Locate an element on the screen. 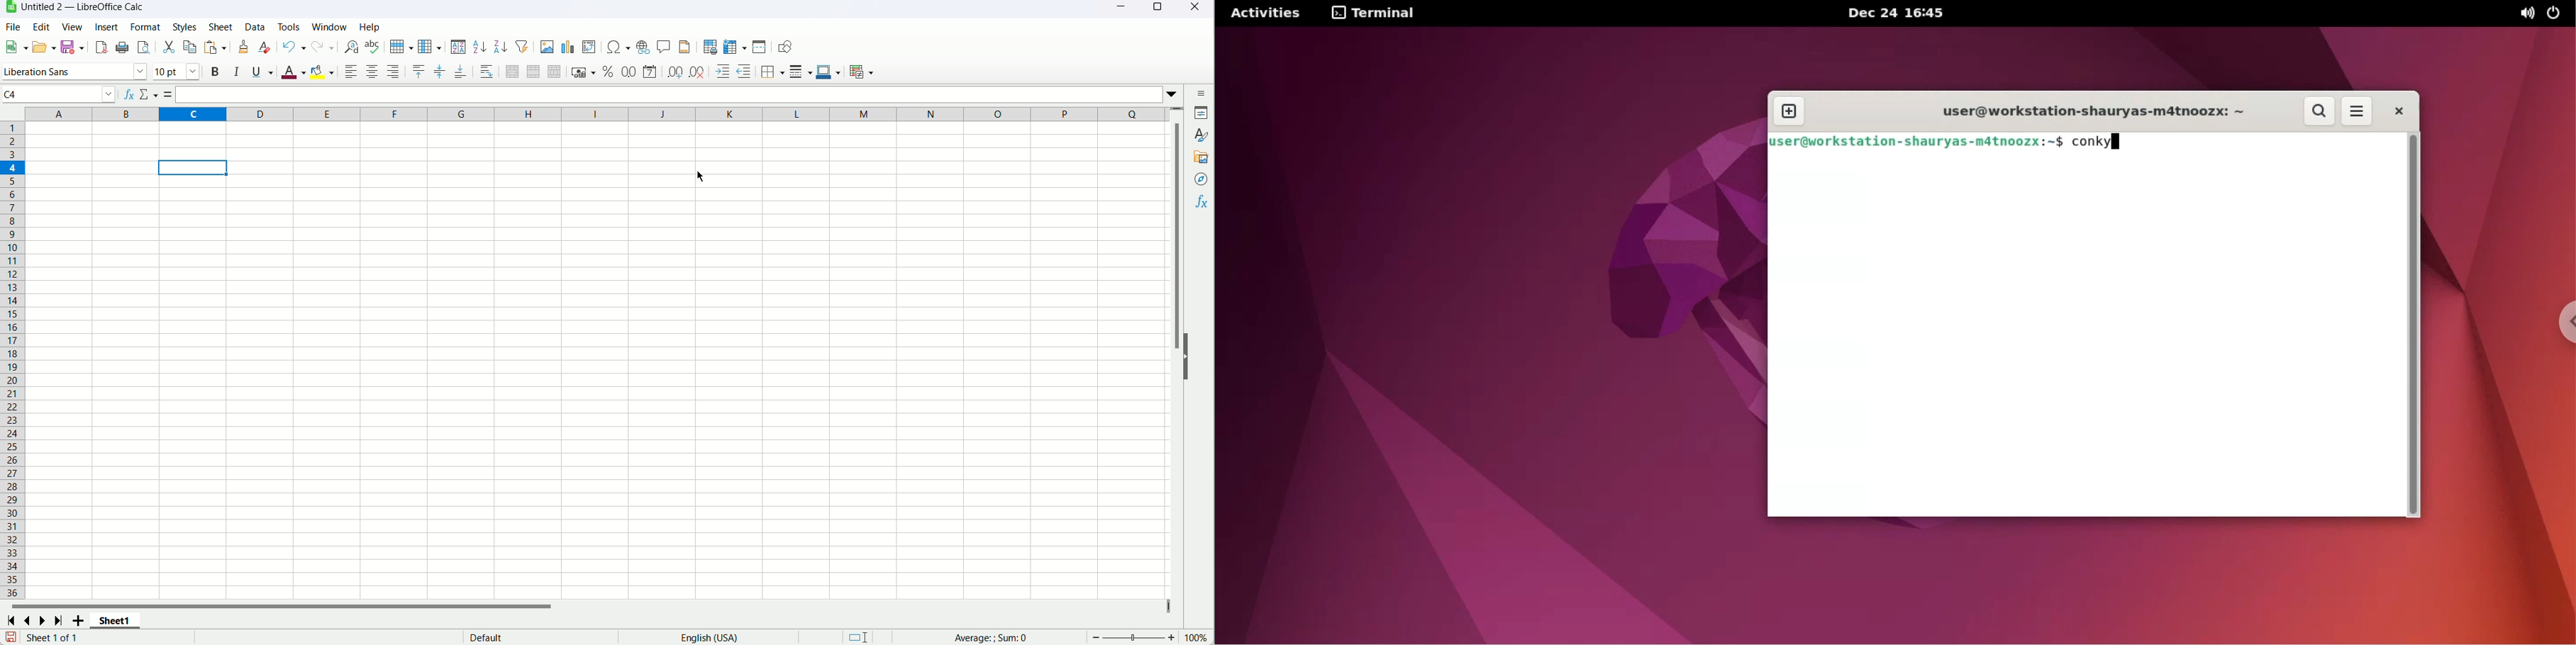 The height and width of the screenshot is (672, 2576). Last sheet is located at coordinates (59, 621).